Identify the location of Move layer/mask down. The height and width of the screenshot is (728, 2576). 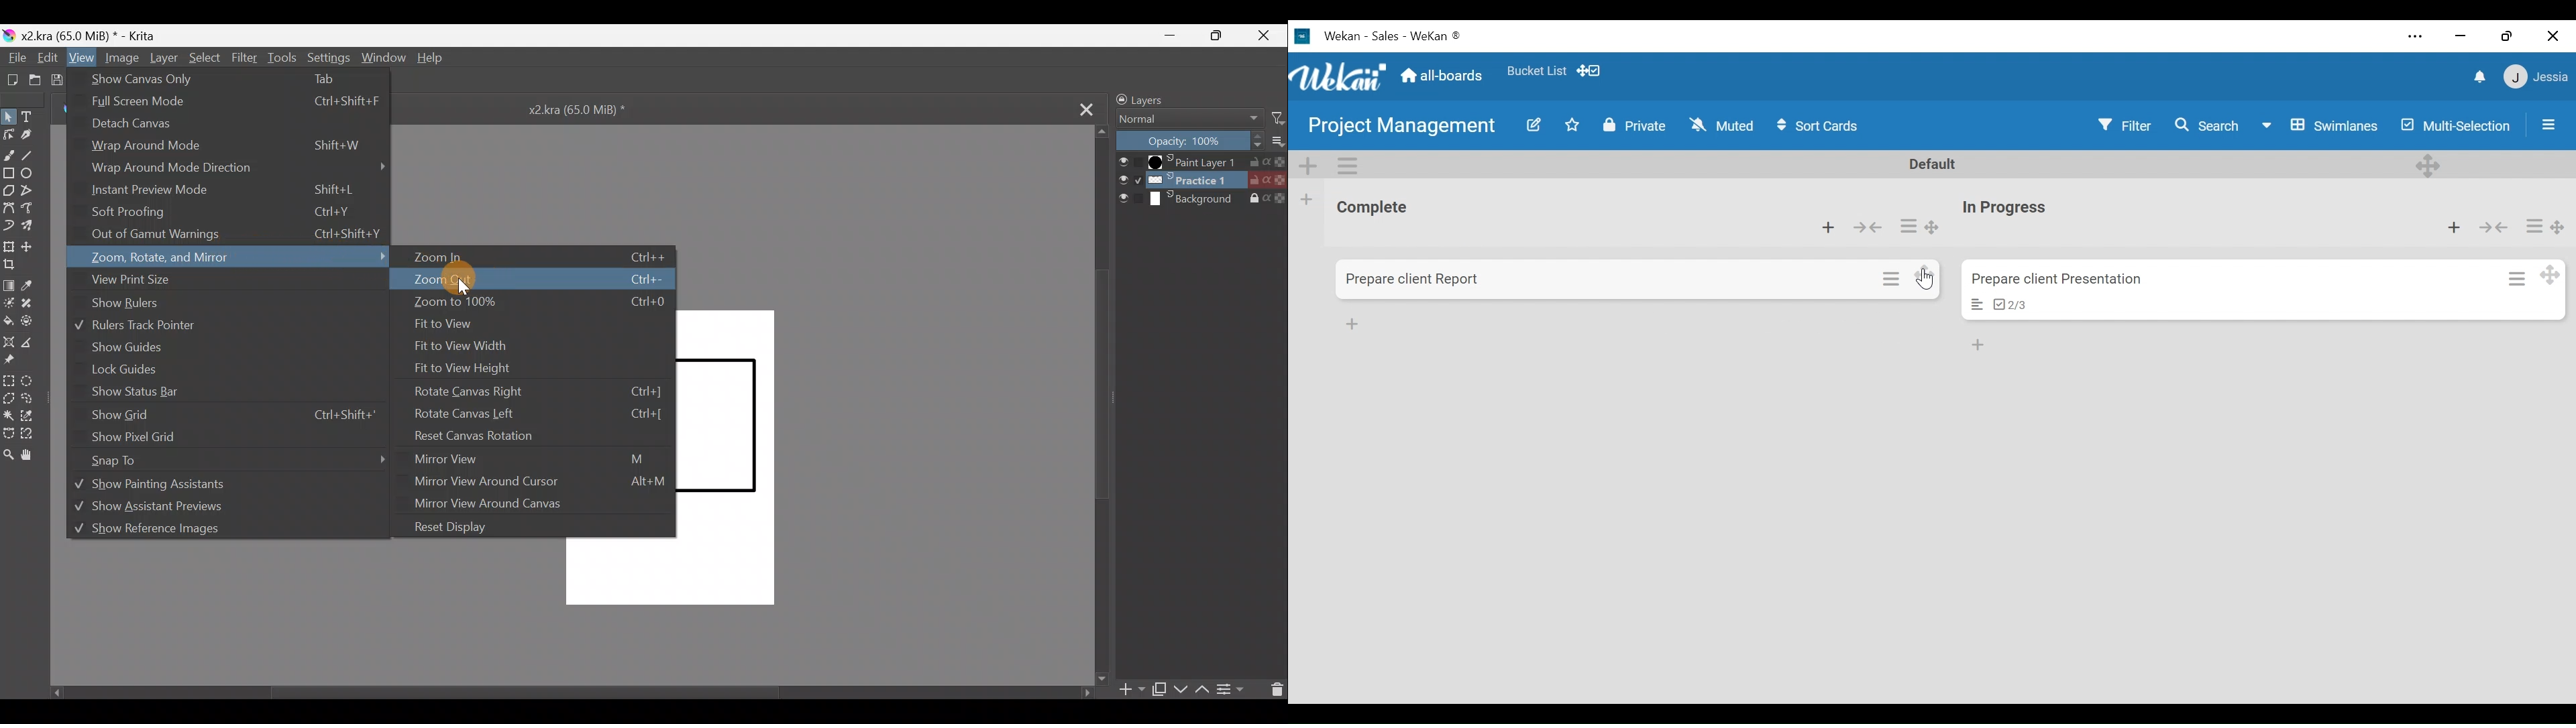
(1181, 690).